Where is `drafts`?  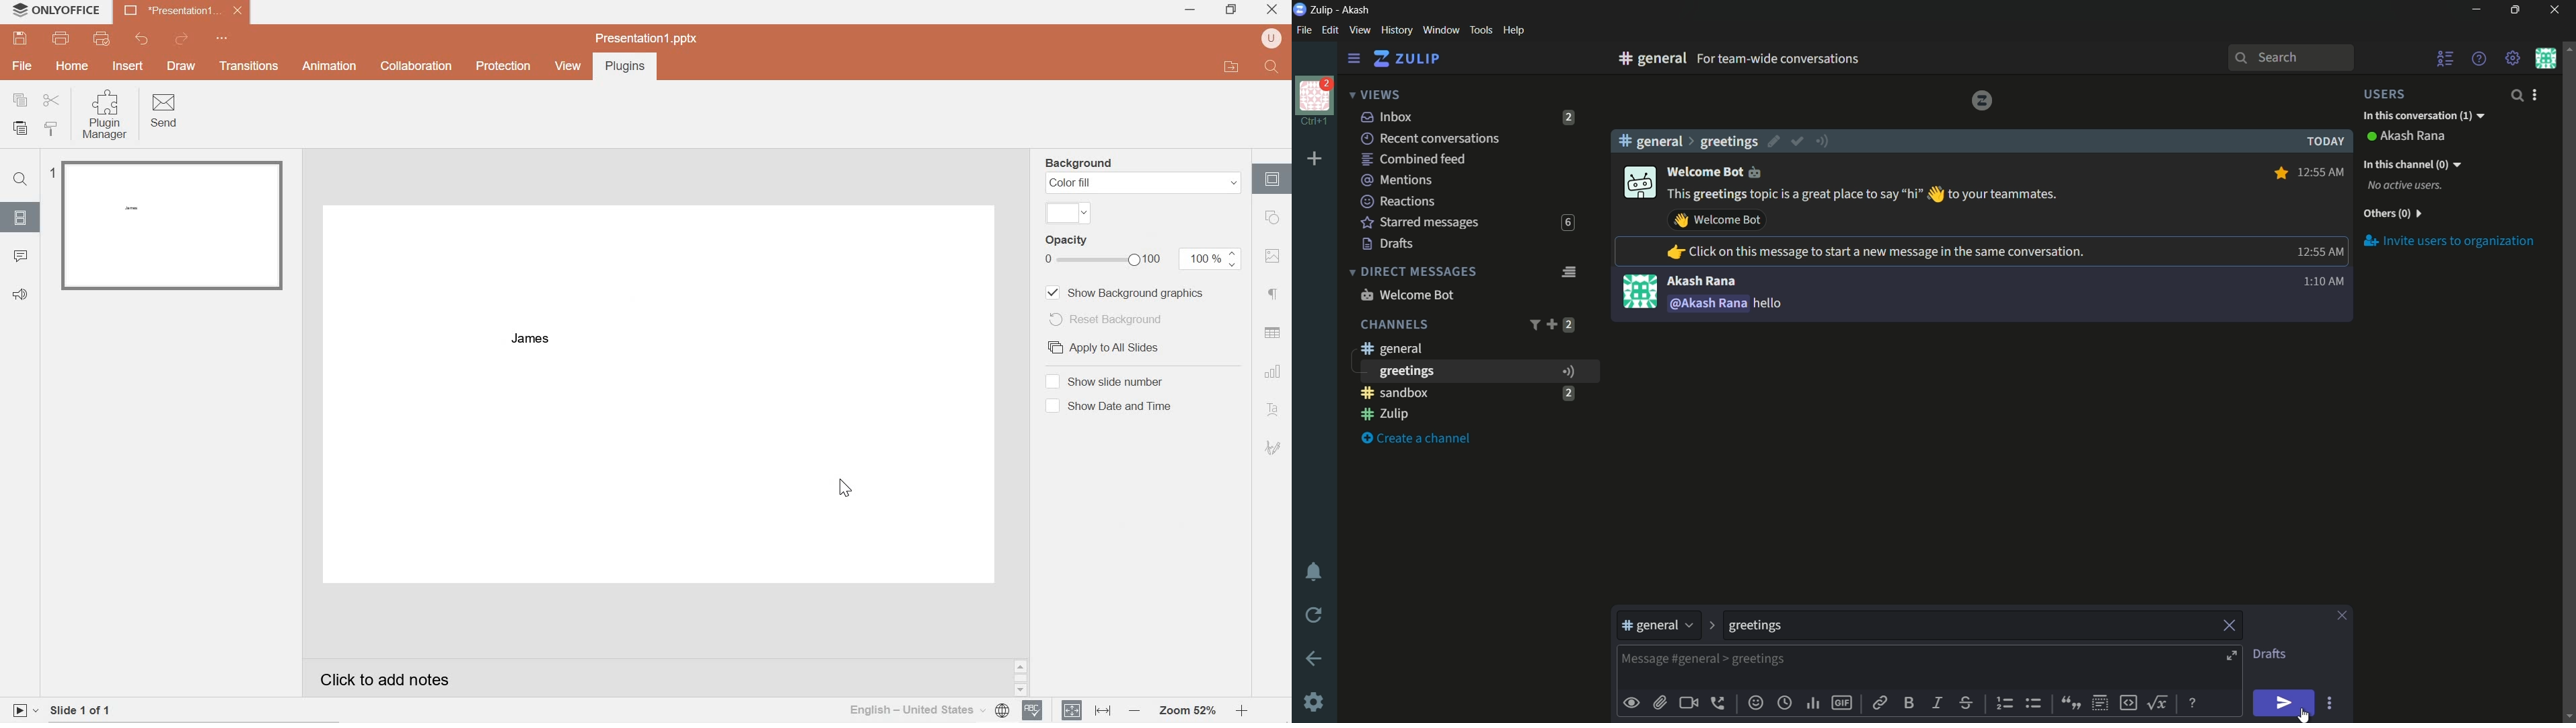
drafts is located at coordinates (1388, 244).